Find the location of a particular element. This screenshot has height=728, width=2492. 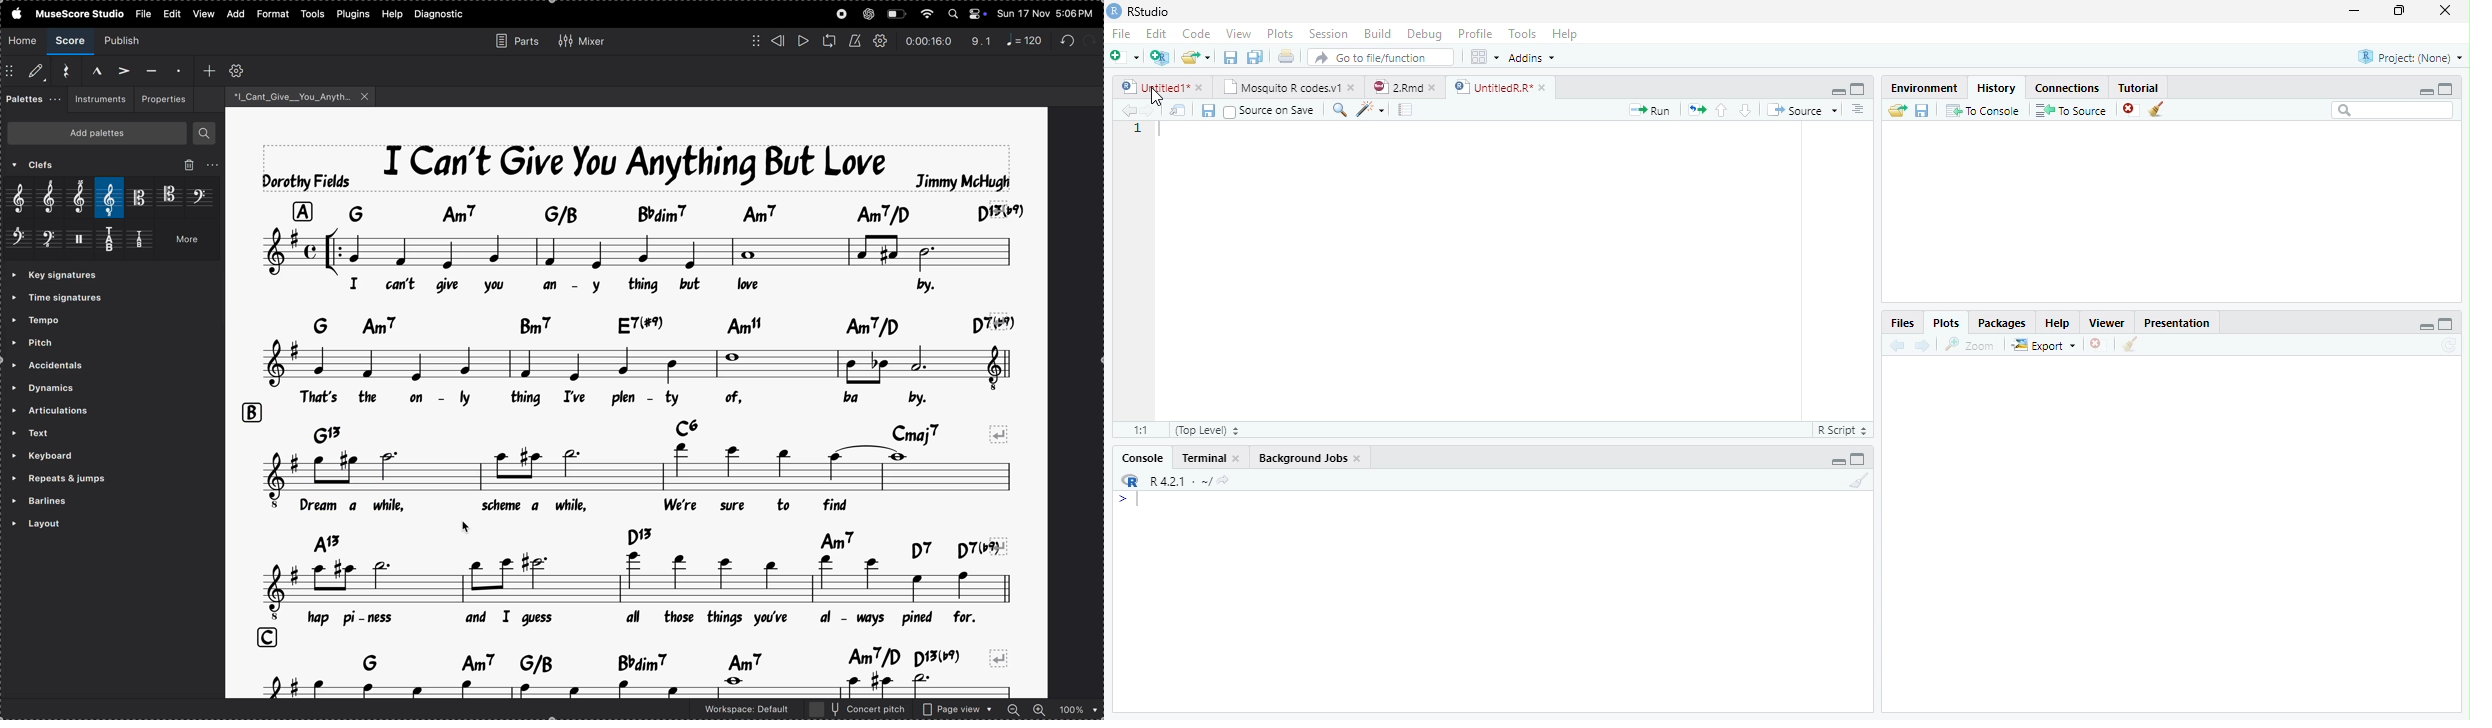

maximize is located at coordinates (1858, 88).